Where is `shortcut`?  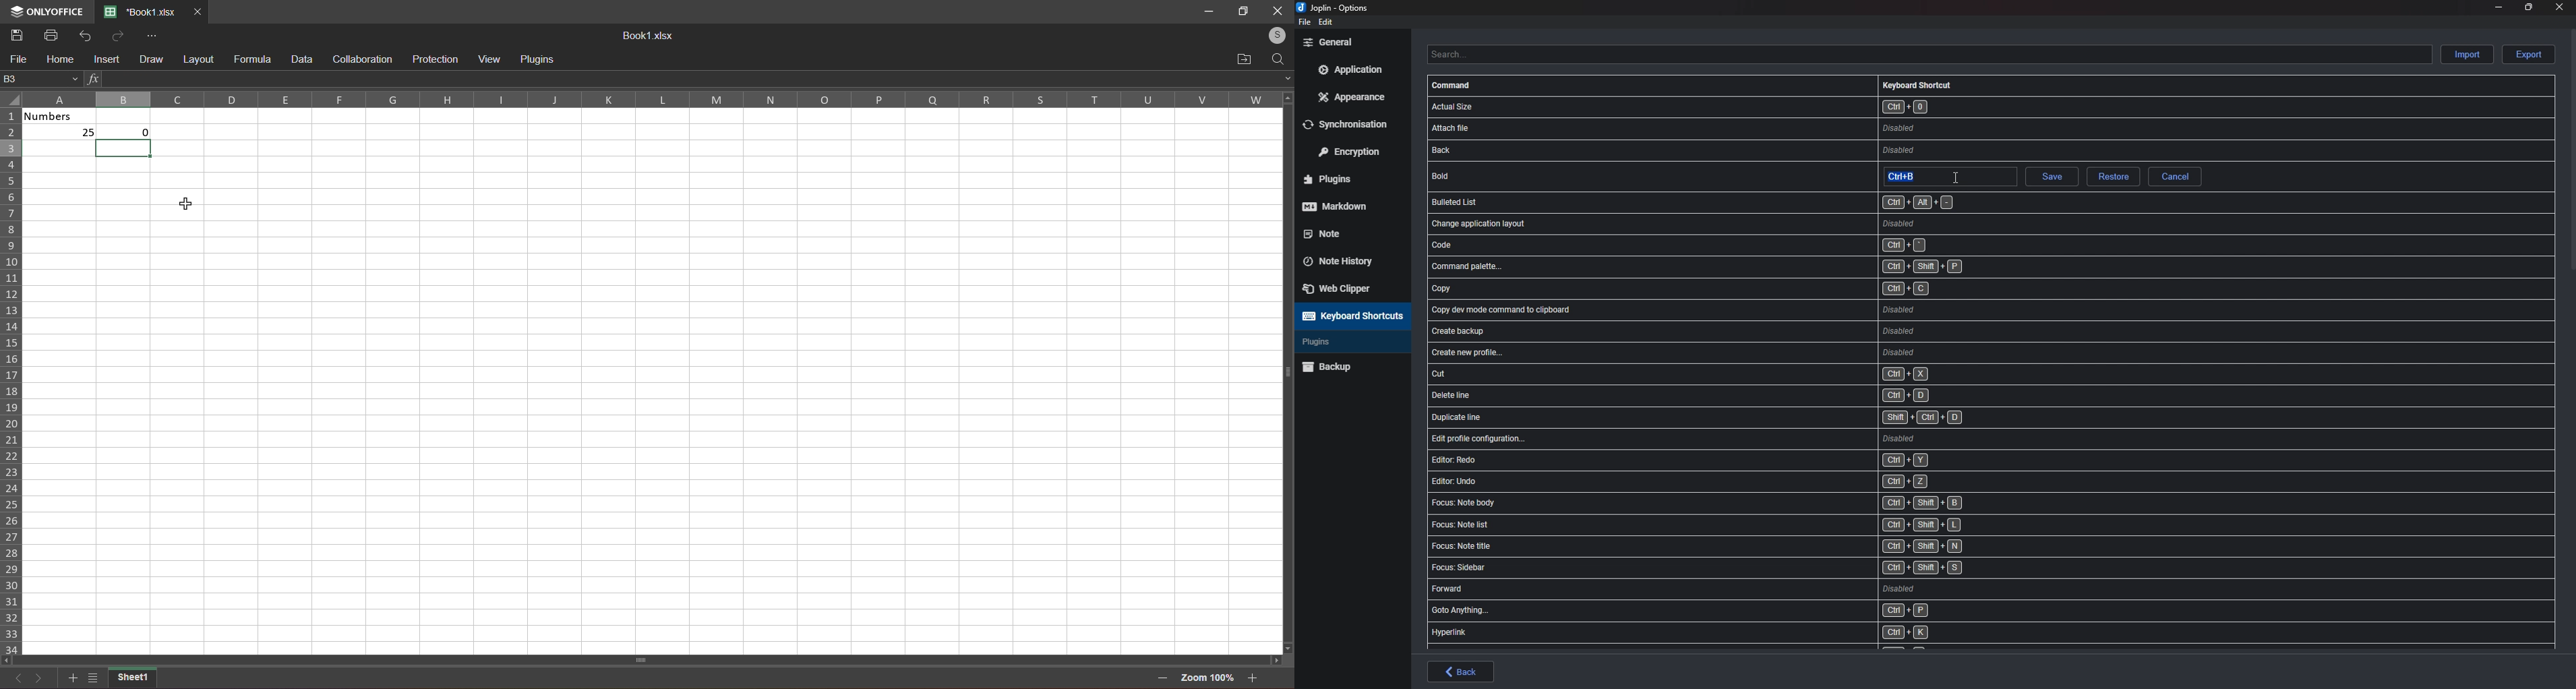 shortcut is located at coordinates (1736, 481).